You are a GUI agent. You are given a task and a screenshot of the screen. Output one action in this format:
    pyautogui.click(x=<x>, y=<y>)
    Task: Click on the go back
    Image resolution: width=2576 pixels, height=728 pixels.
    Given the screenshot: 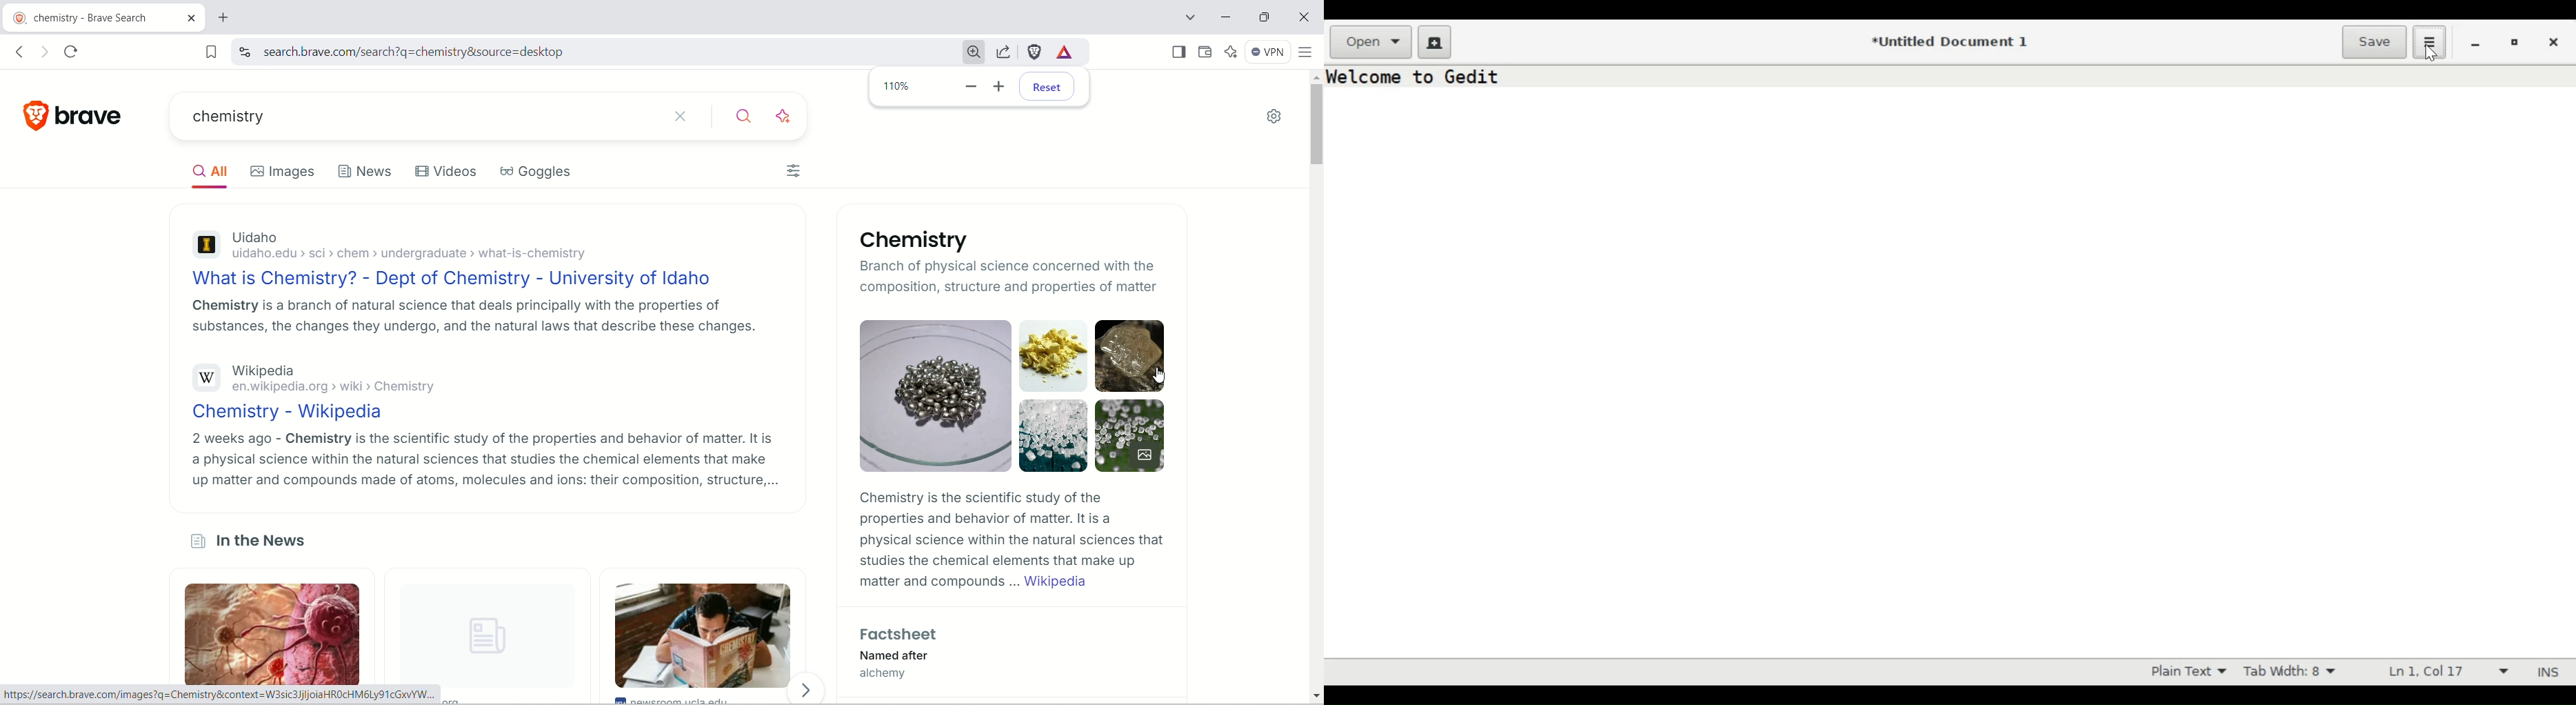 What is the action you would take?
    pyautogui.click(x=19, y=52)
    